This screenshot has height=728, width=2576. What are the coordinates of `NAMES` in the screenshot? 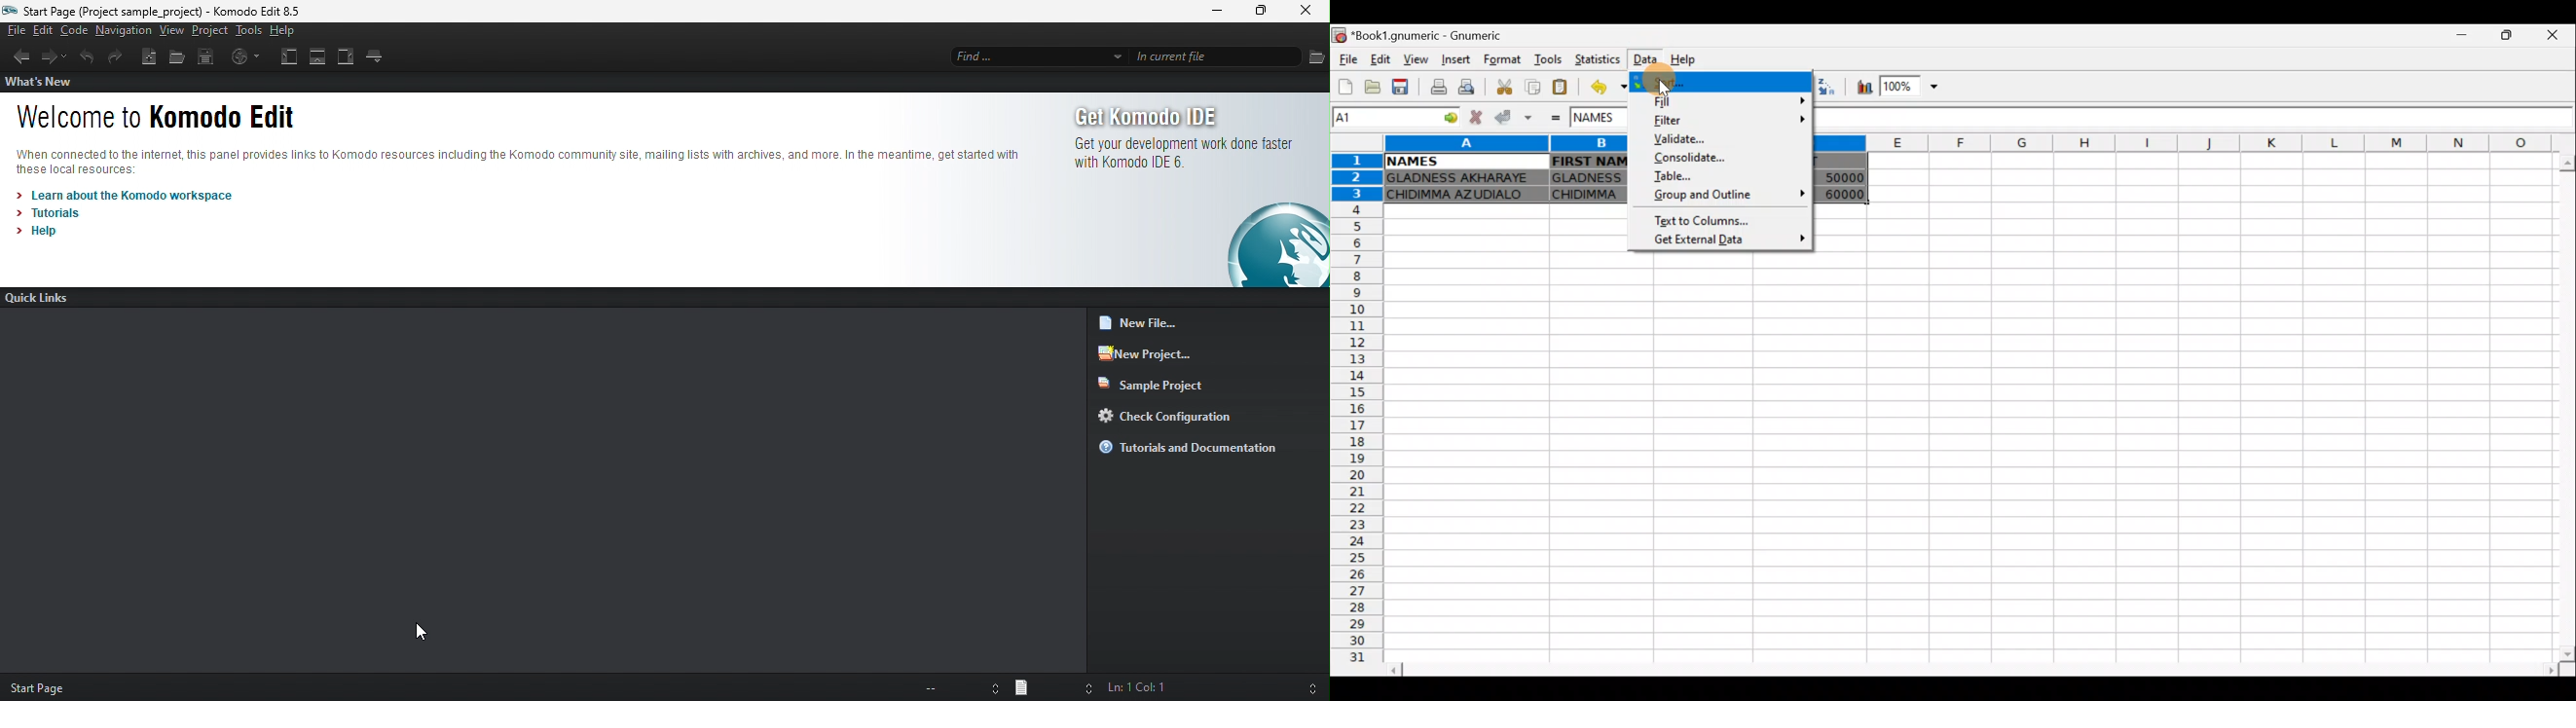 It's located at (1604, 121).